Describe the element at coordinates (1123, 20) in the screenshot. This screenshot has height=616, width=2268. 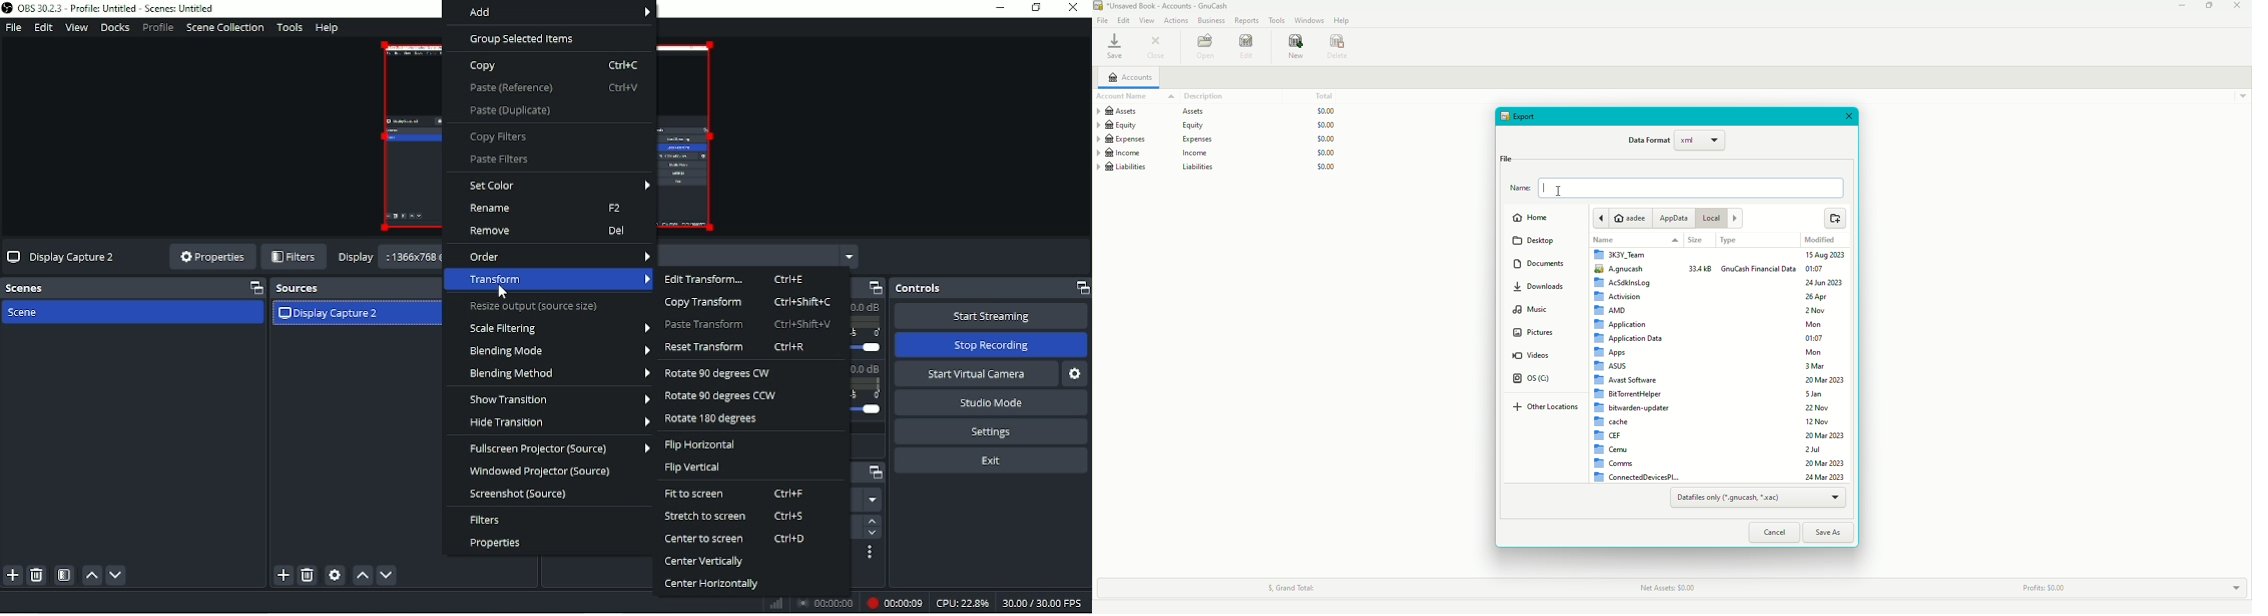
I see `Edit` at that location.